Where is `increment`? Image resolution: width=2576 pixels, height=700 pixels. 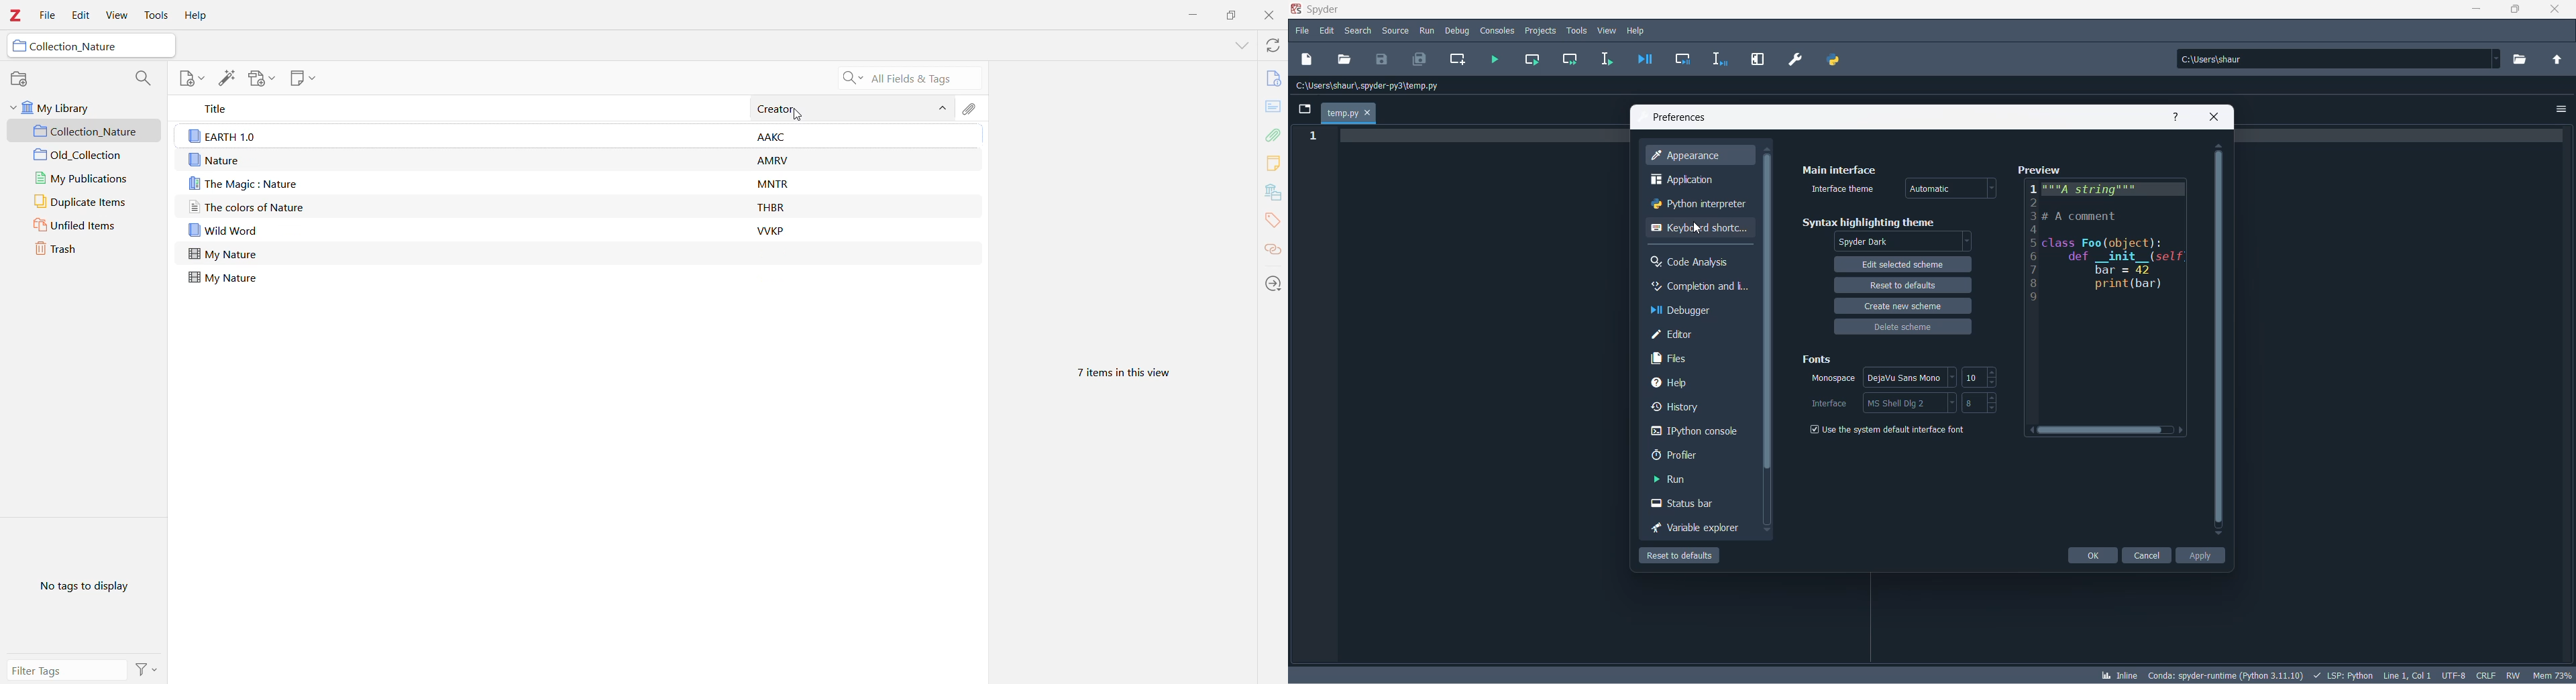
increment is located at coordinates (1992, 397).